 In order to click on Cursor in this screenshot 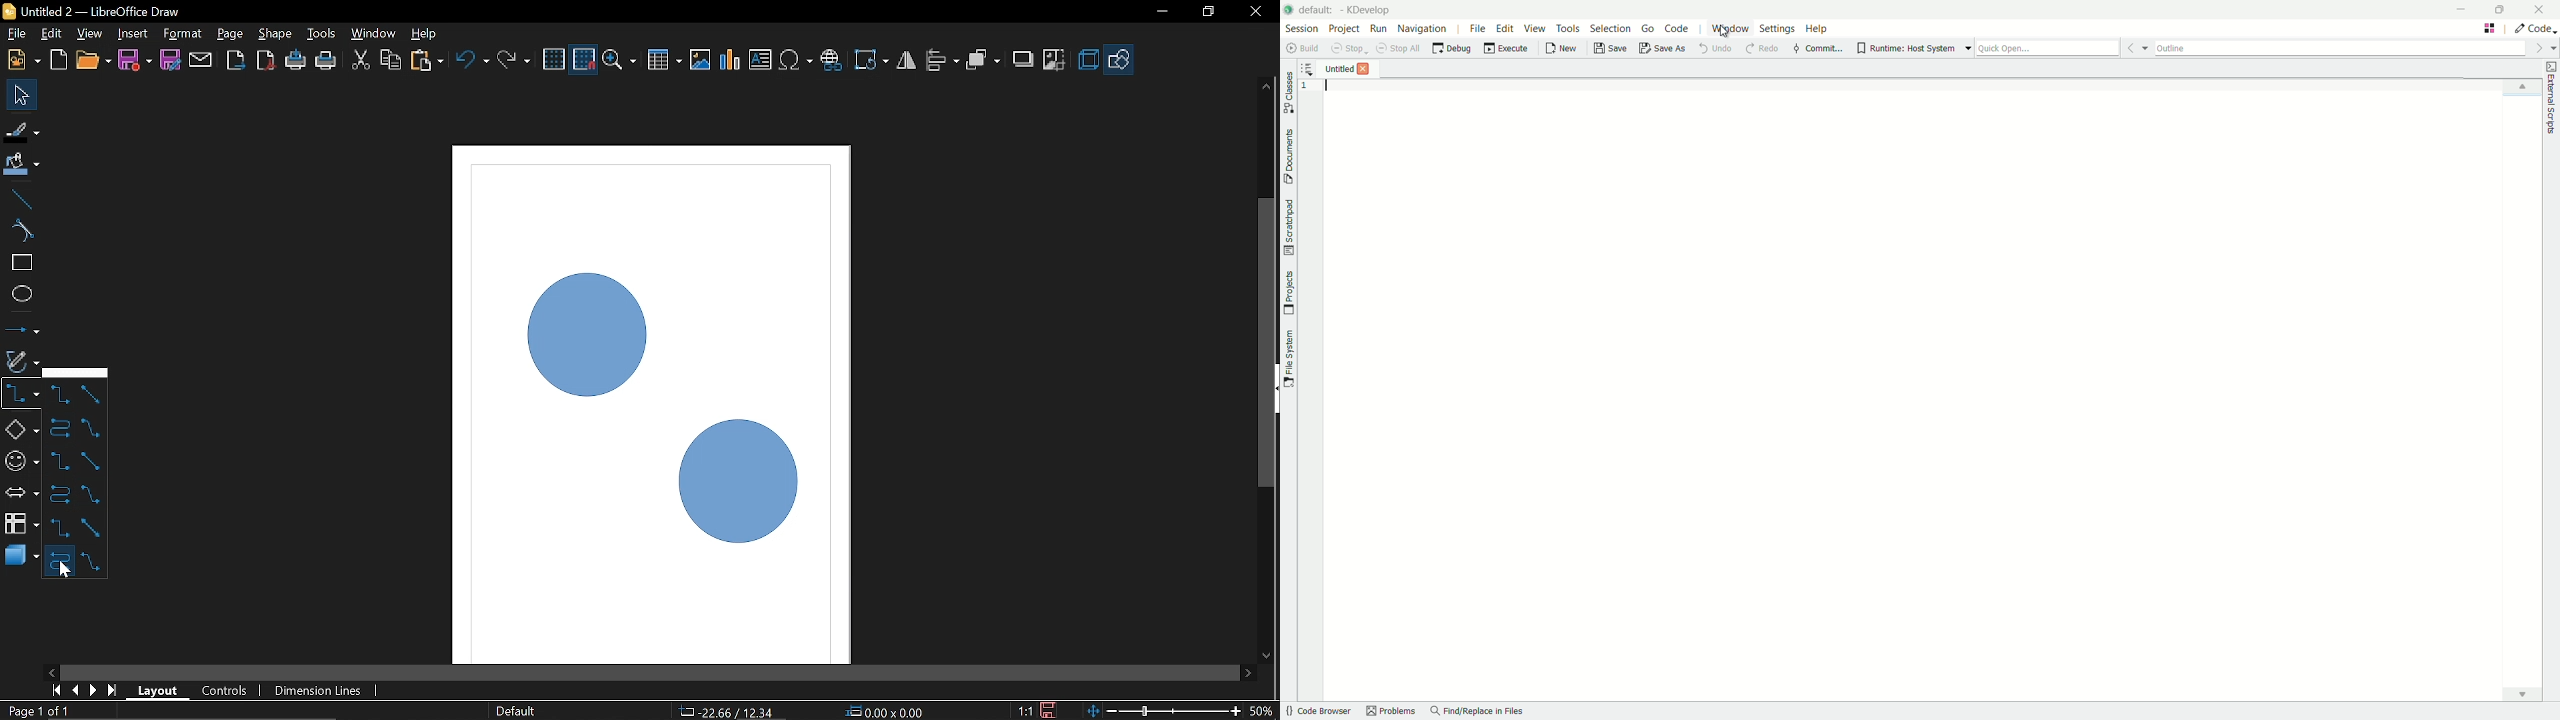, I will do `click(65, 568)`.